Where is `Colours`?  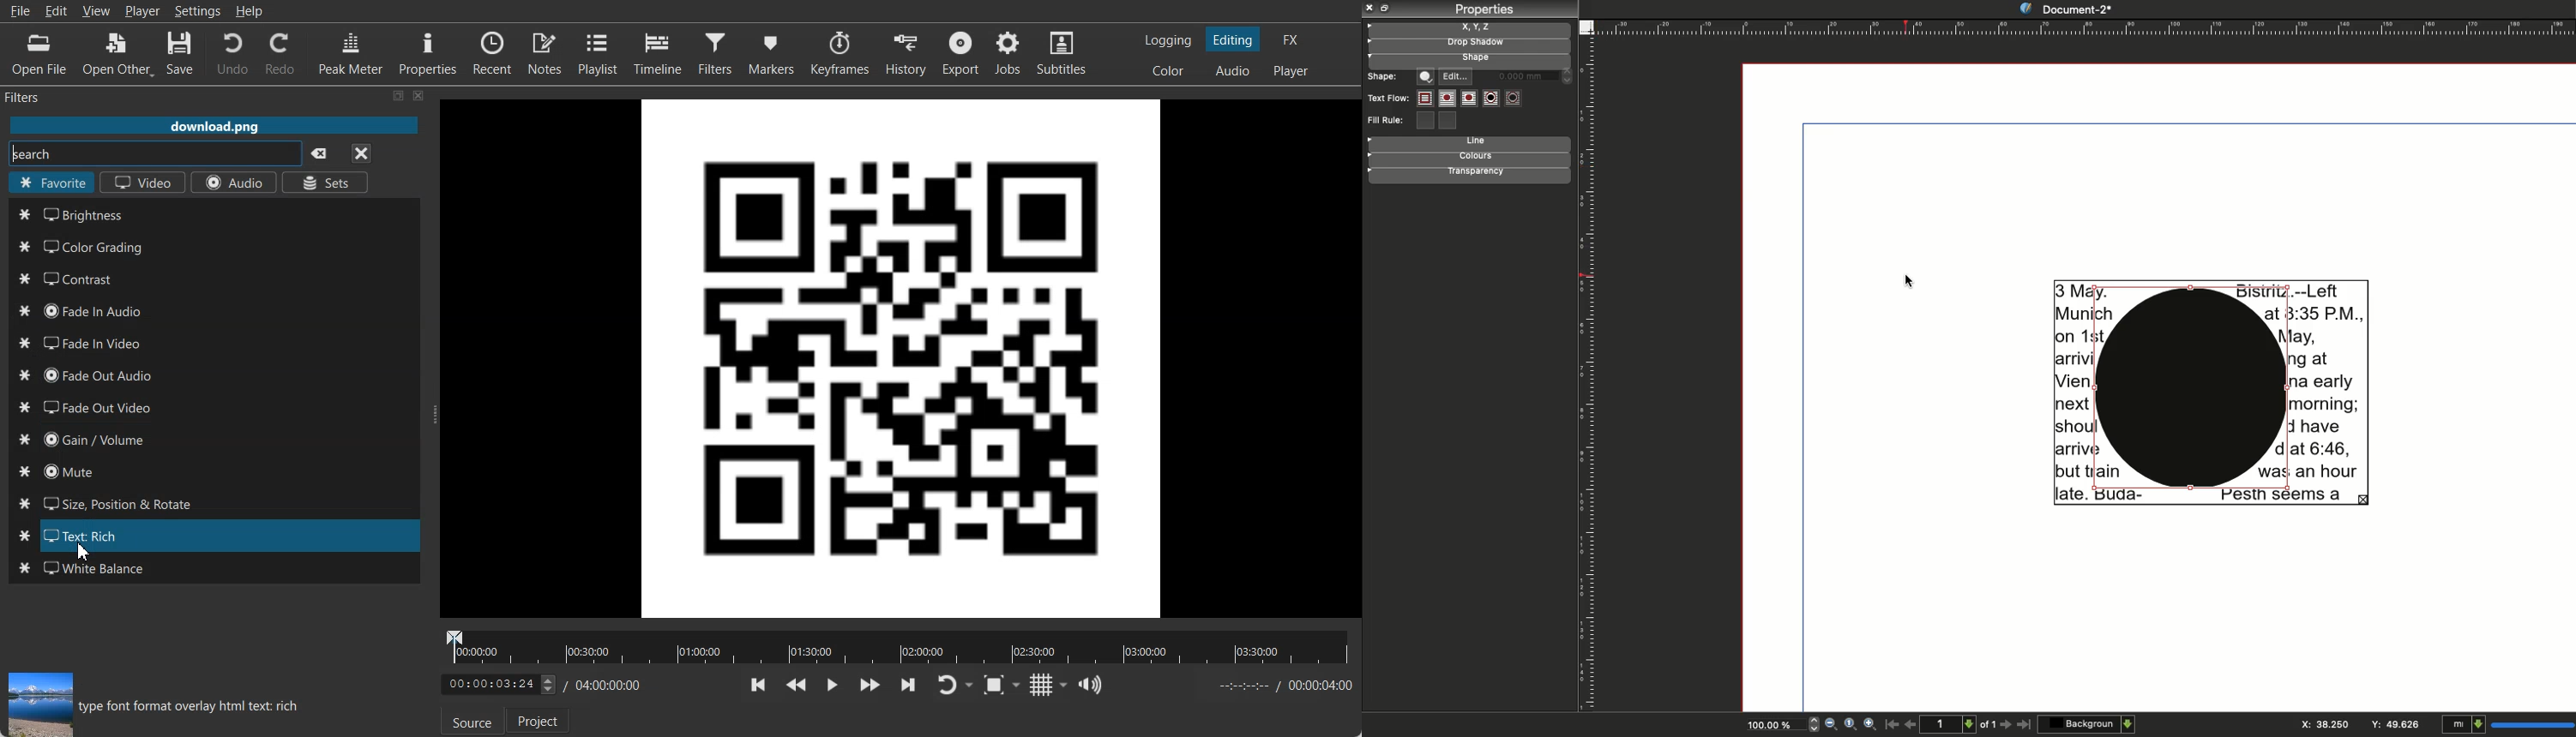
Colours is located at coordinates (1479, 158).